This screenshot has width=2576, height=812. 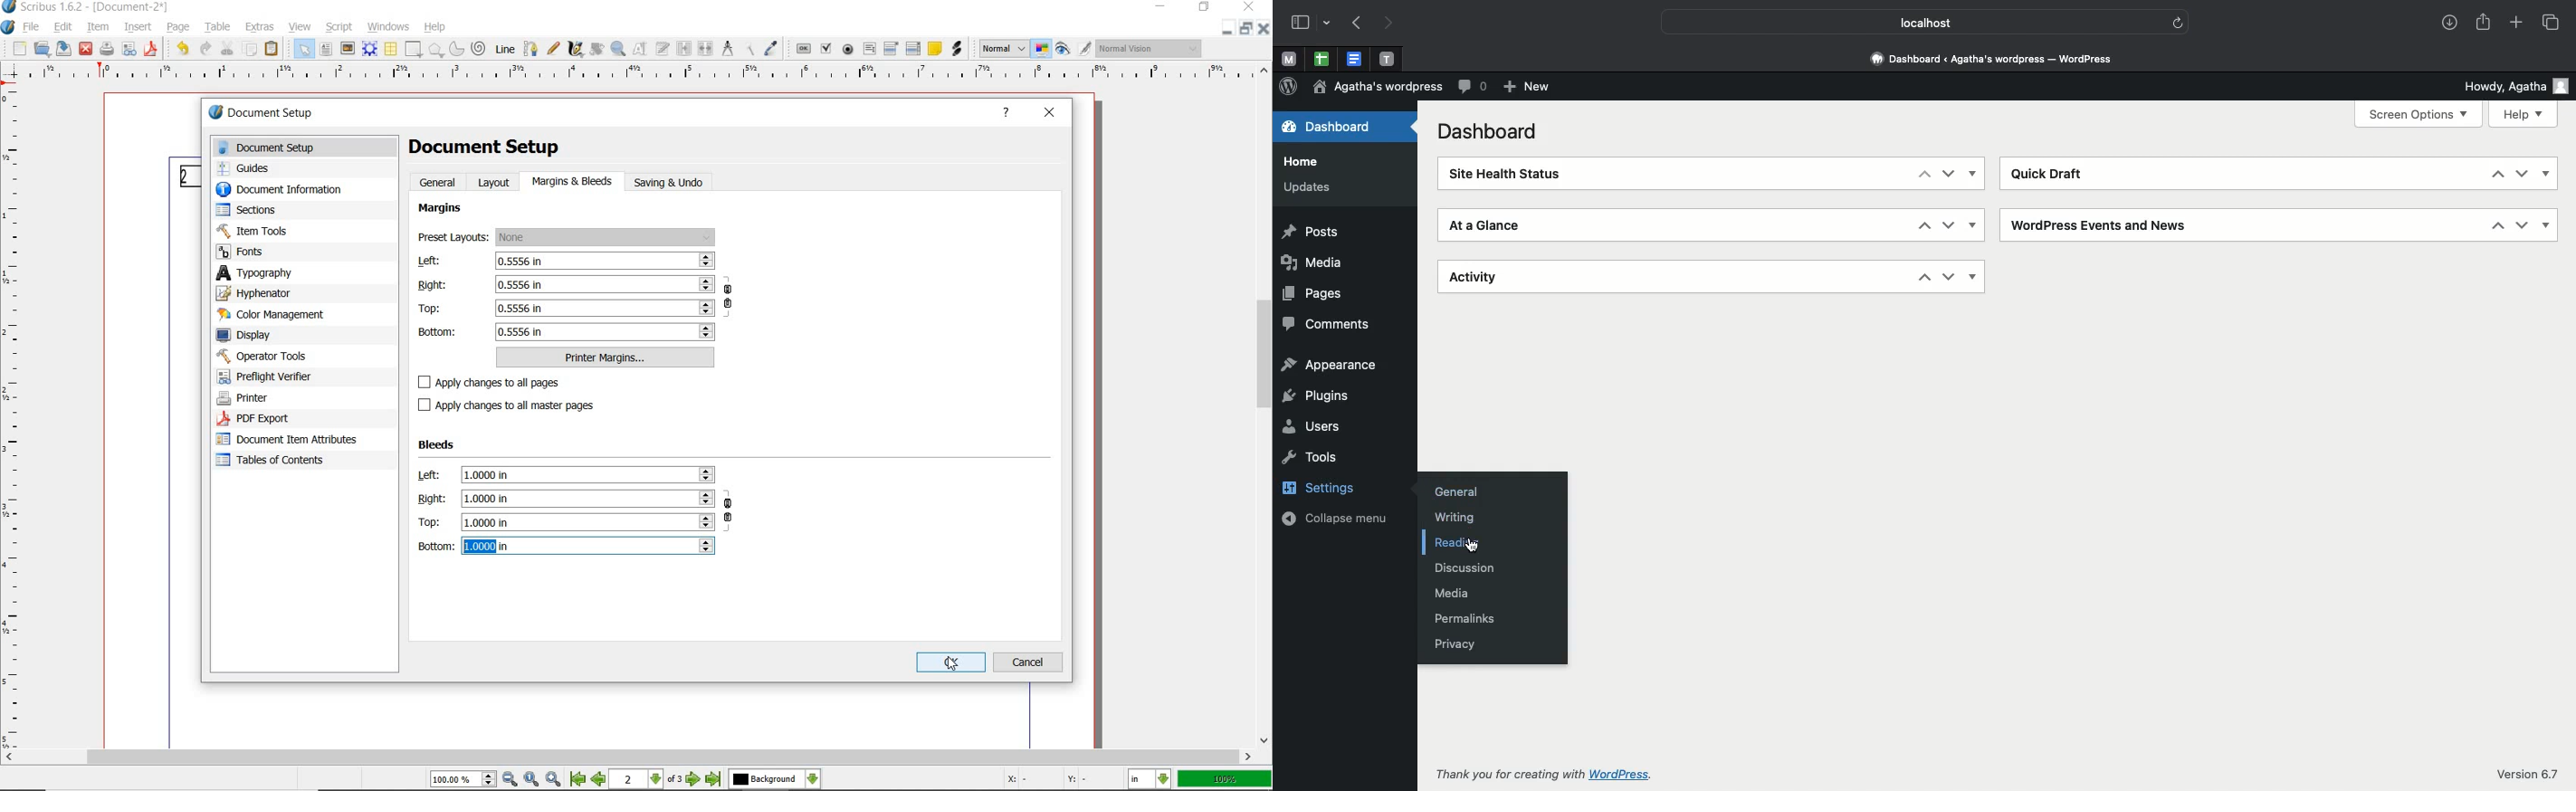 I want to click on pdf check box, so click(x=827, y=50).